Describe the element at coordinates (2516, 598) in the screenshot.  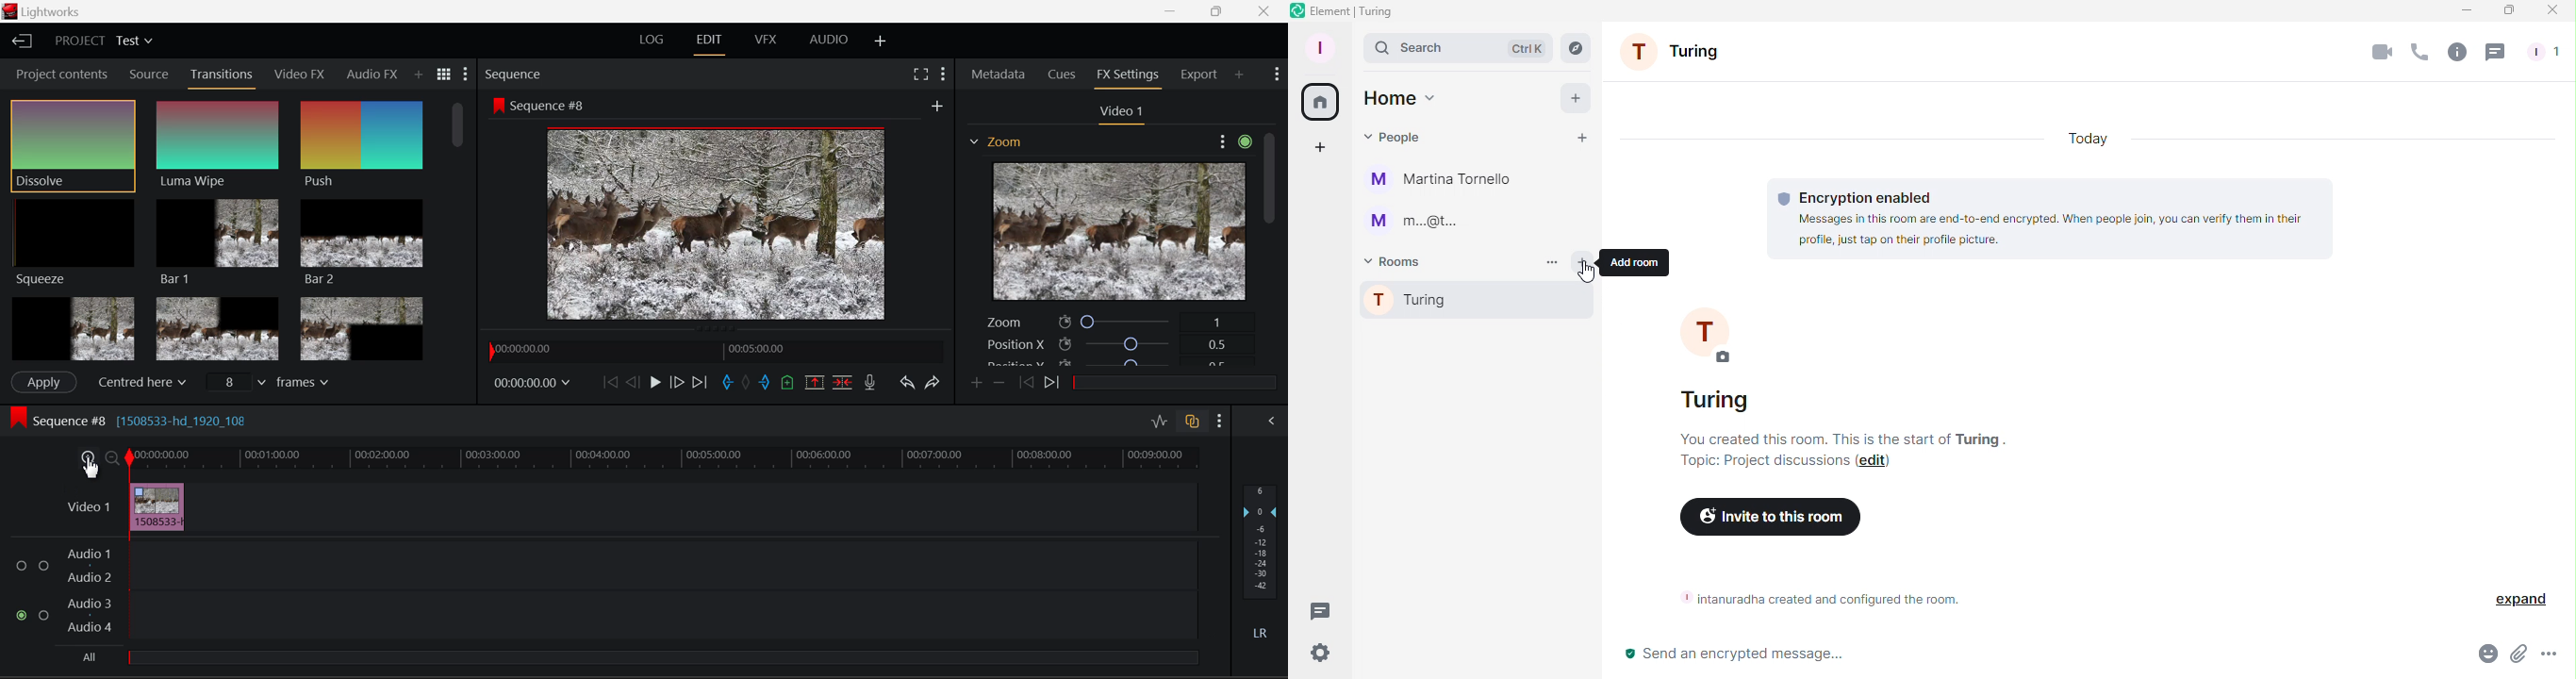
I see `Expand` at that location.